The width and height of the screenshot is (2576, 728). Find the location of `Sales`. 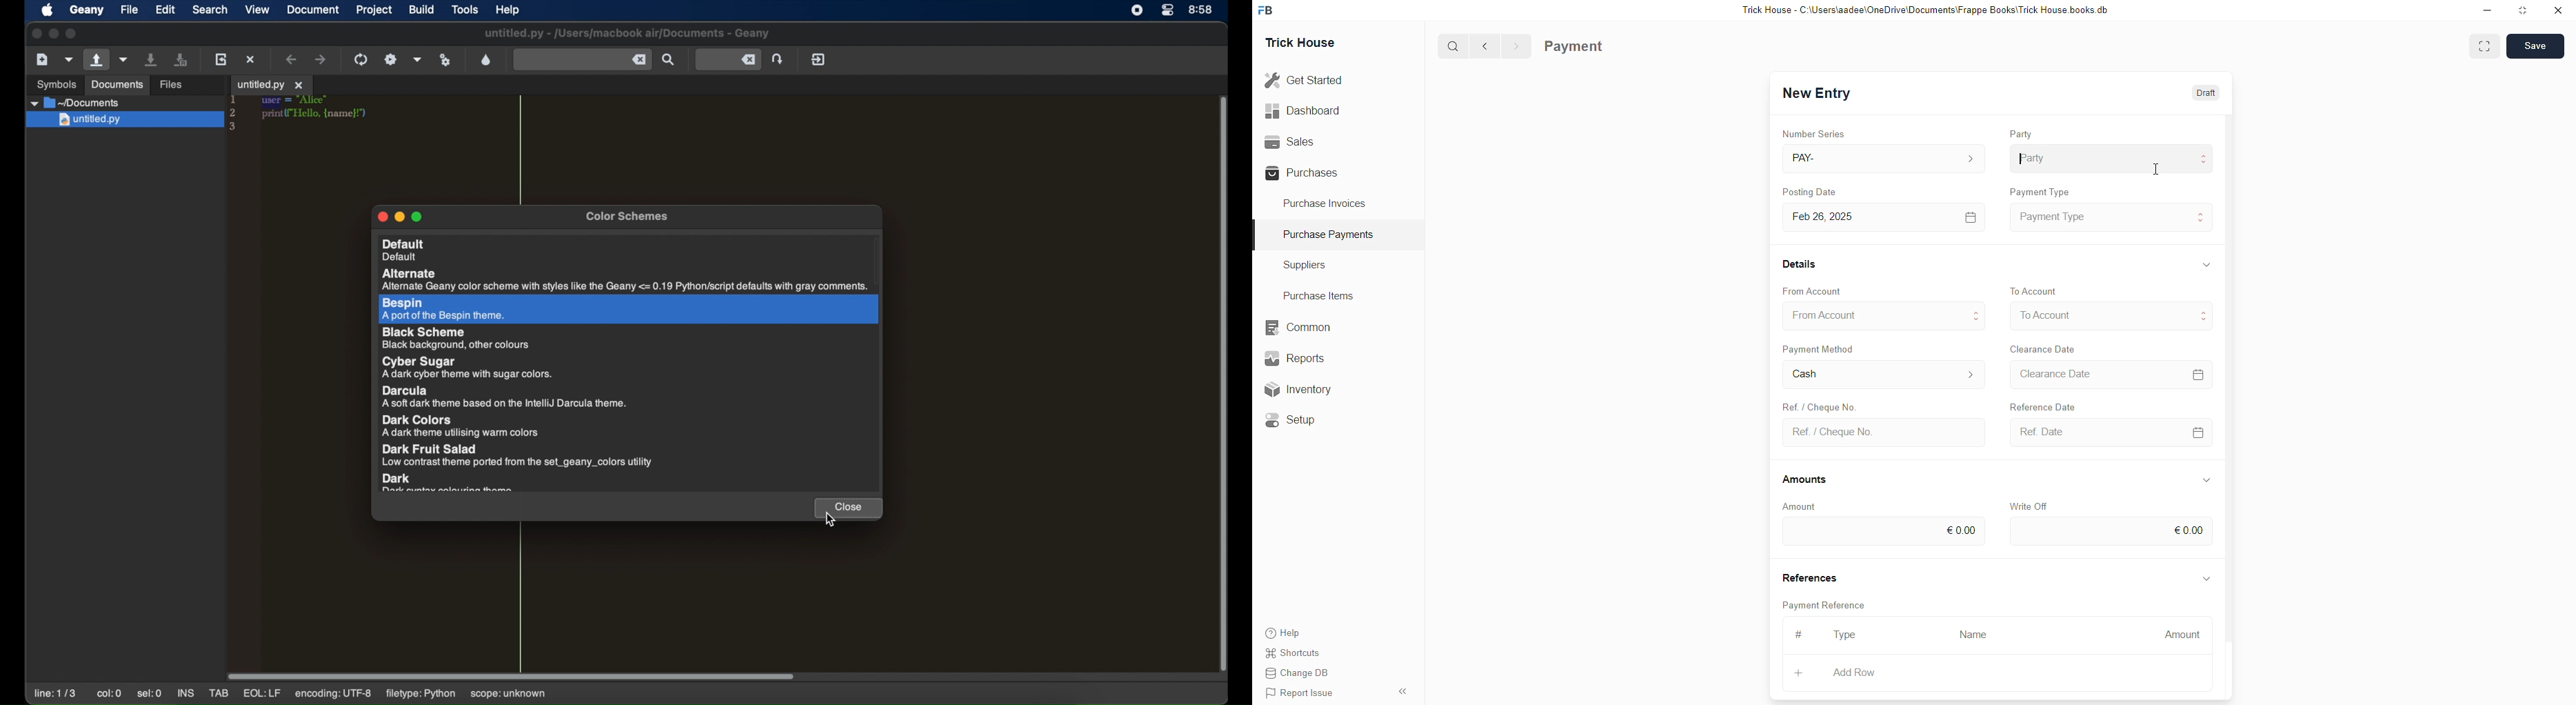

Sales is located at coordinates (1291, 141).